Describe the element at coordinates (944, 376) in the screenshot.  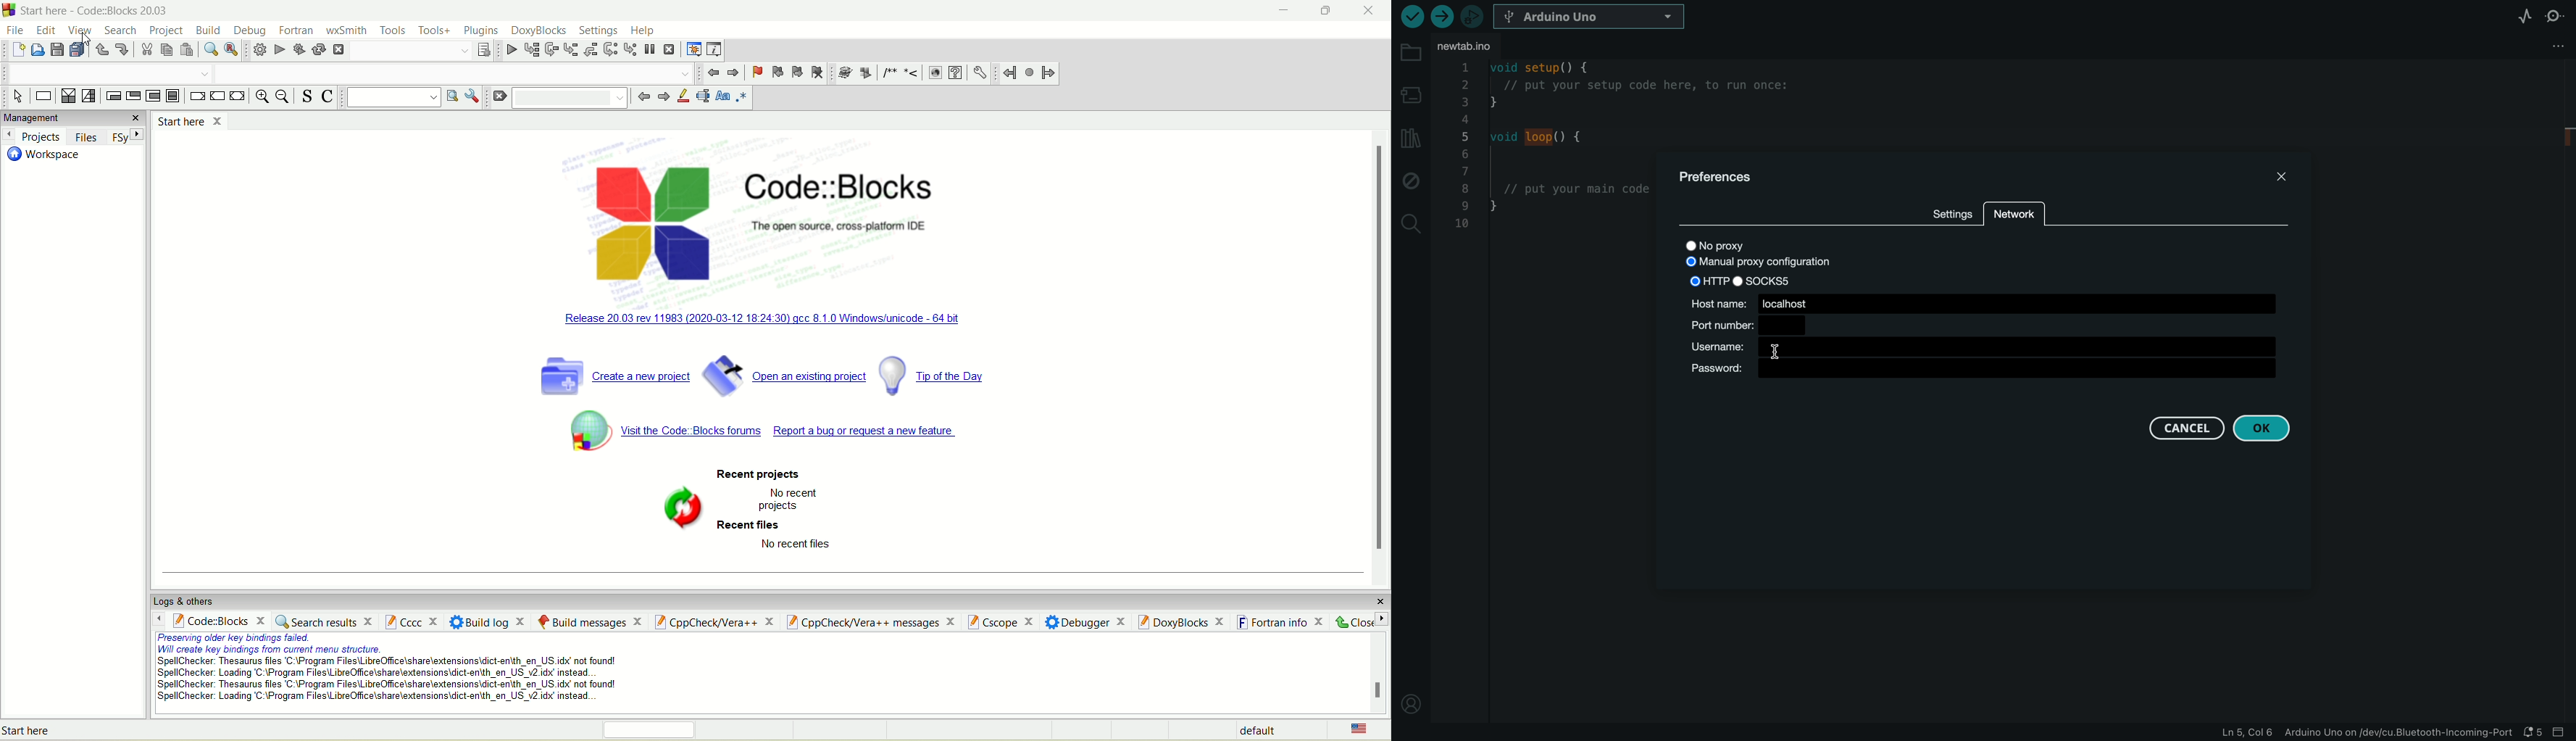
I see `tip of the day` at that location.